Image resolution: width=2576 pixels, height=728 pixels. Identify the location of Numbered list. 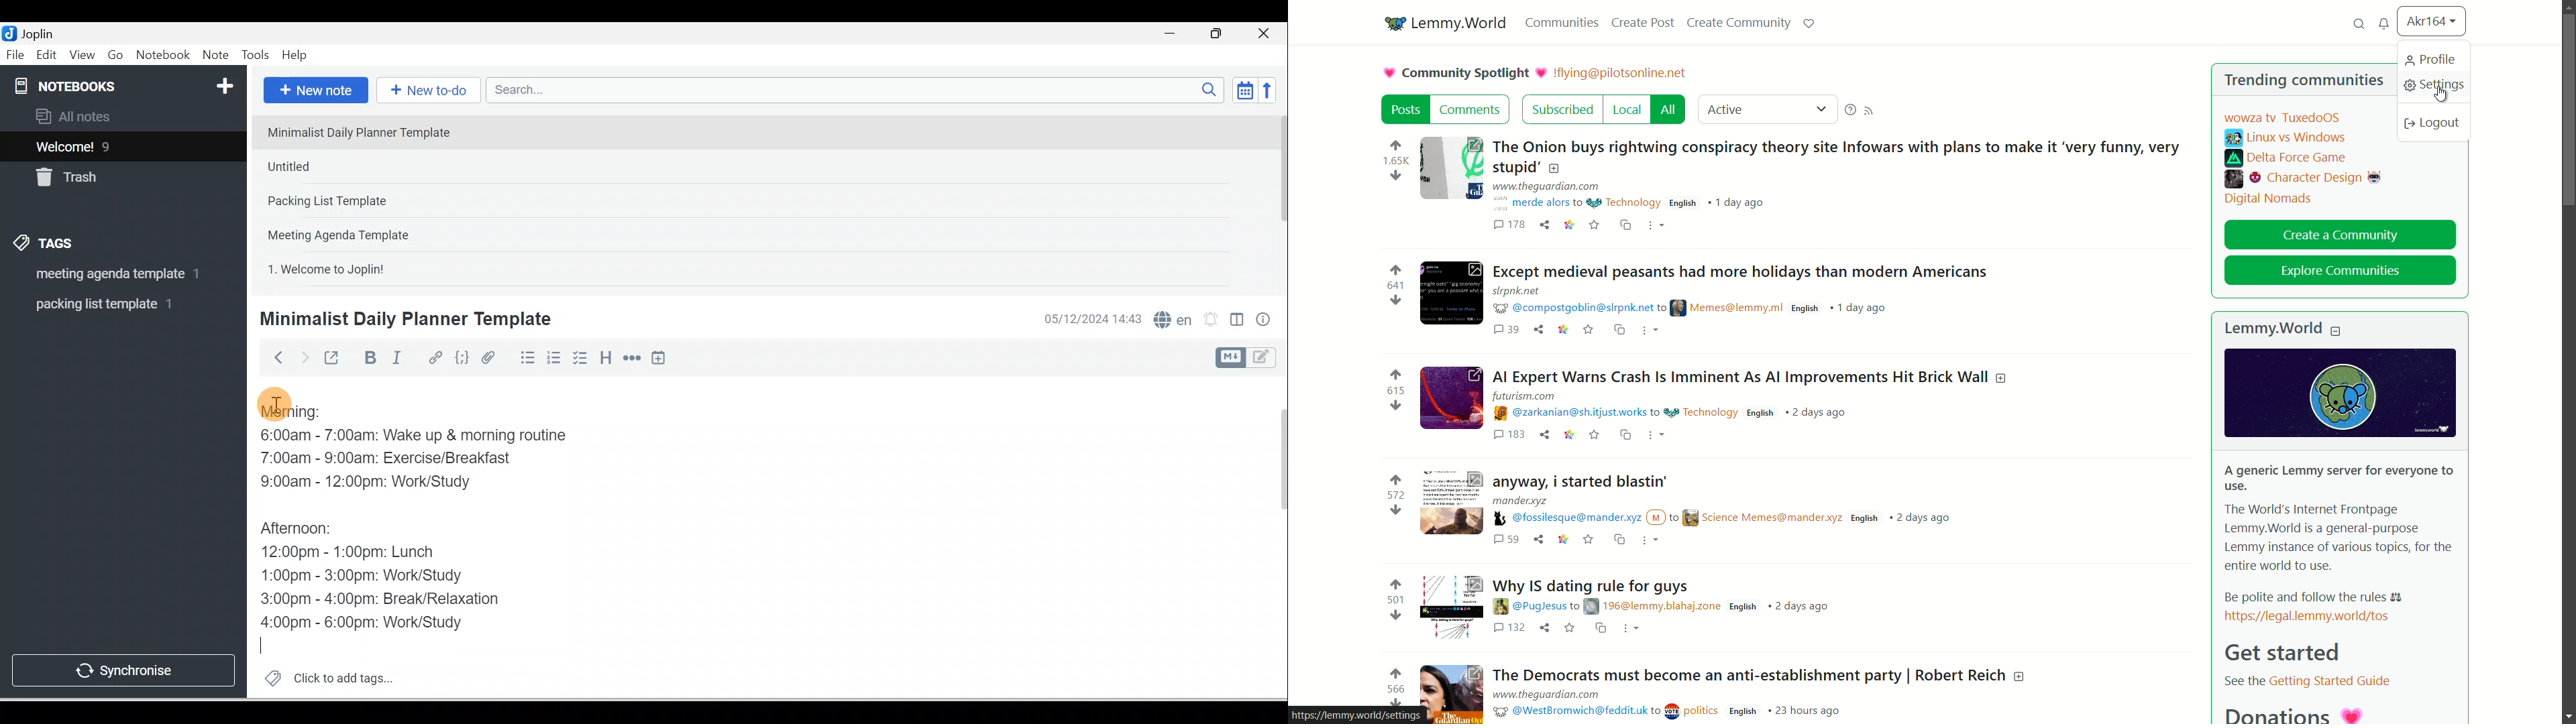
(554, 357).